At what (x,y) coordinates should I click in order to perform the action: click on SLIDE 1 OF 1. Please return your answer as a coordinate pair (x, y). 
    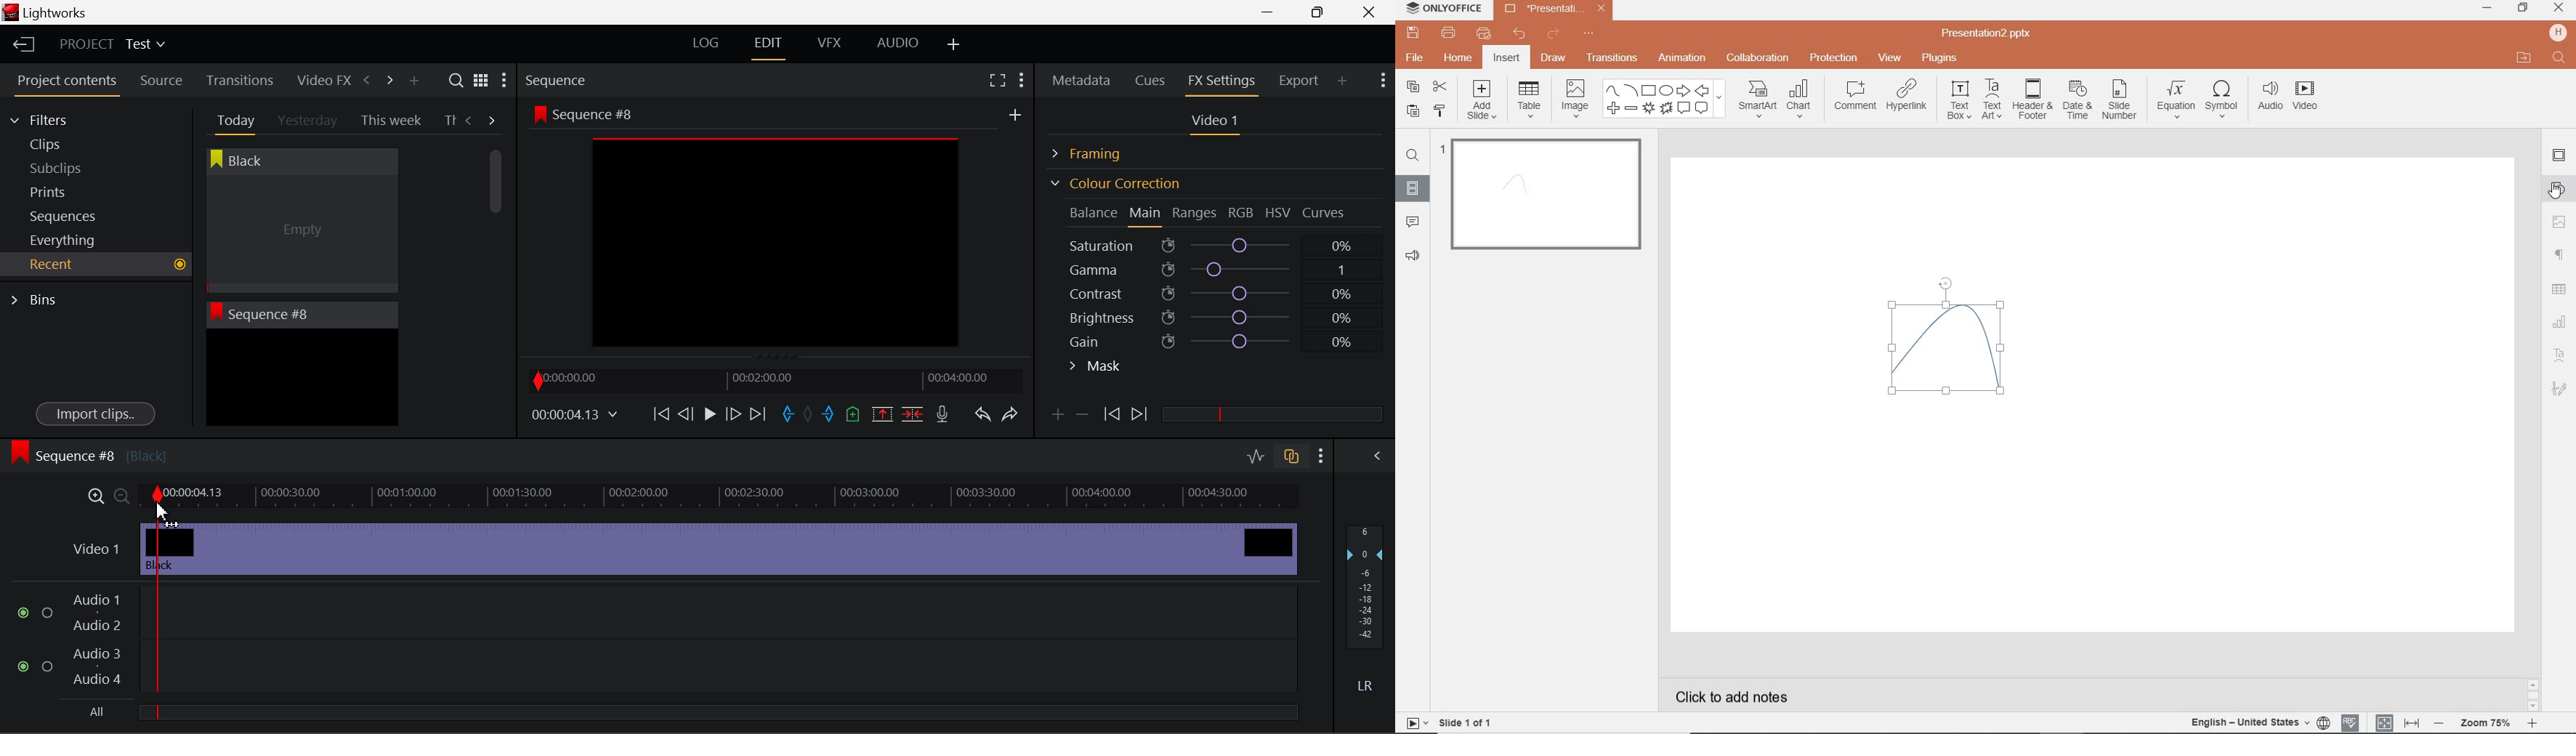
    Looking at the image, I should click on (1451, 722).